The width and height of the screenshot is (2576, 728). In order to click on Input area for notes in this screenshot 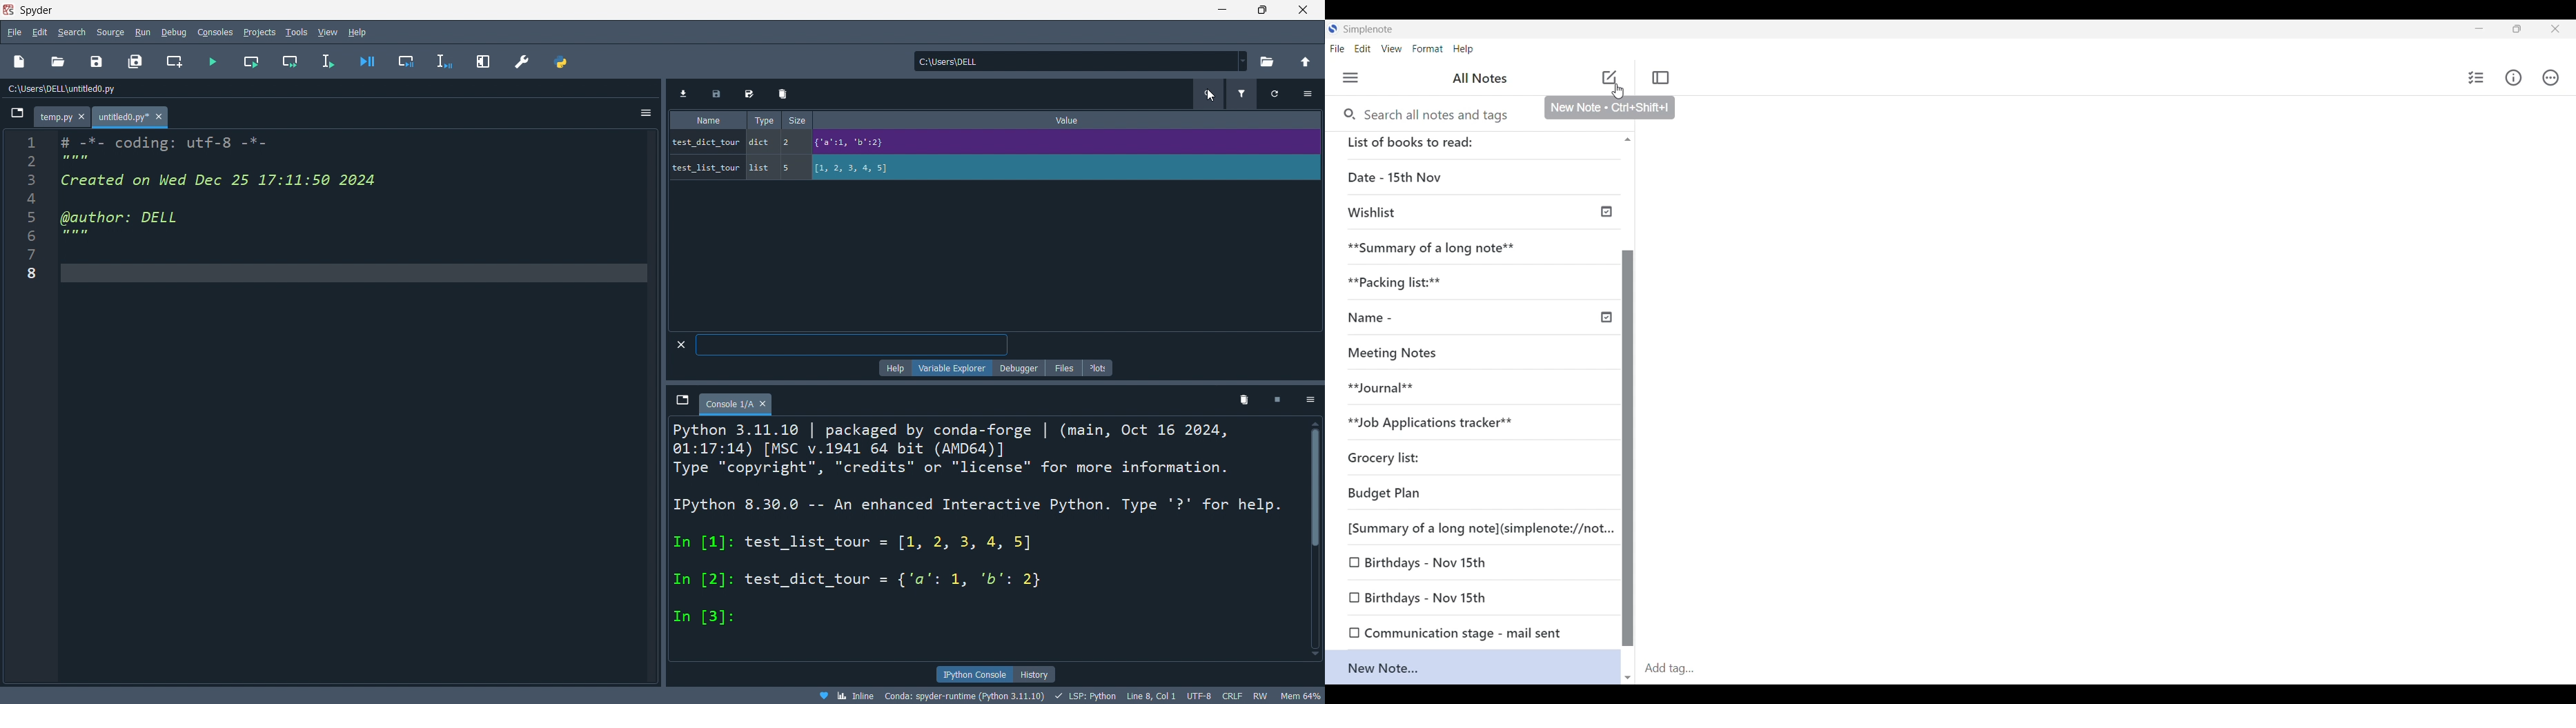, I will do `click(2103, 385)`.